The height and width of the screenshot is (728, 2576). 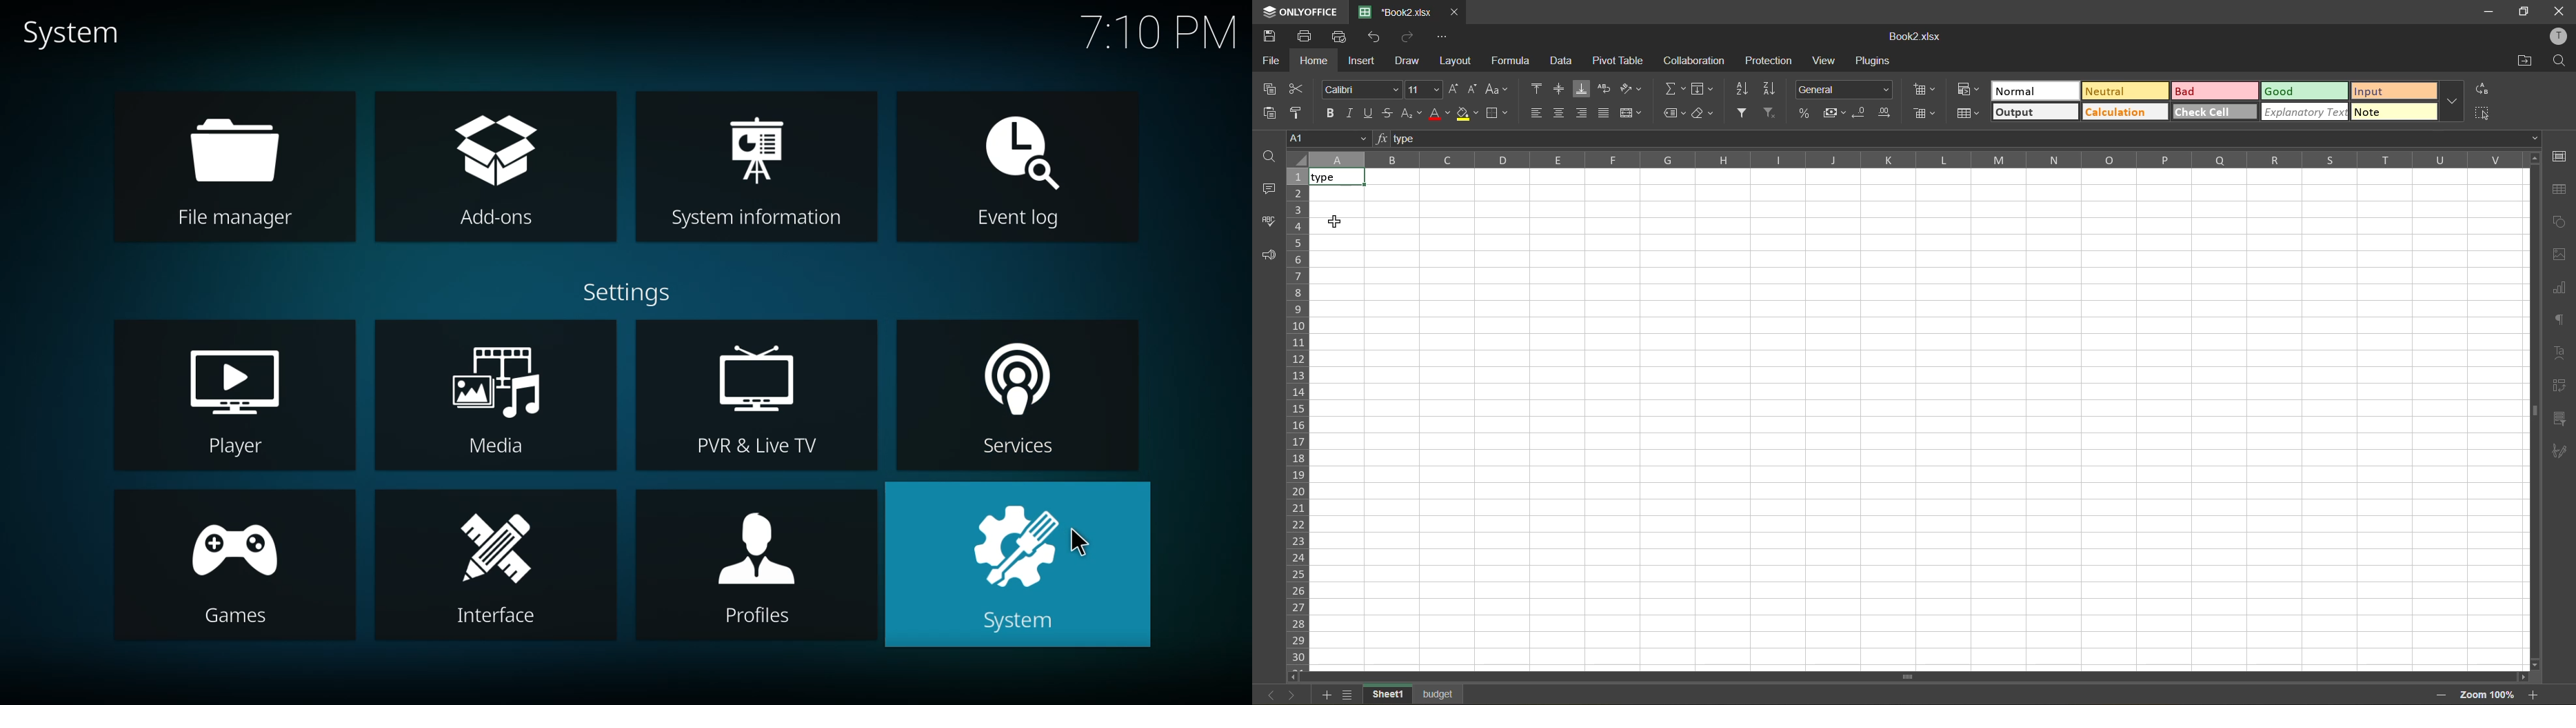 I want to click on note, so click(x=2393, y=113).